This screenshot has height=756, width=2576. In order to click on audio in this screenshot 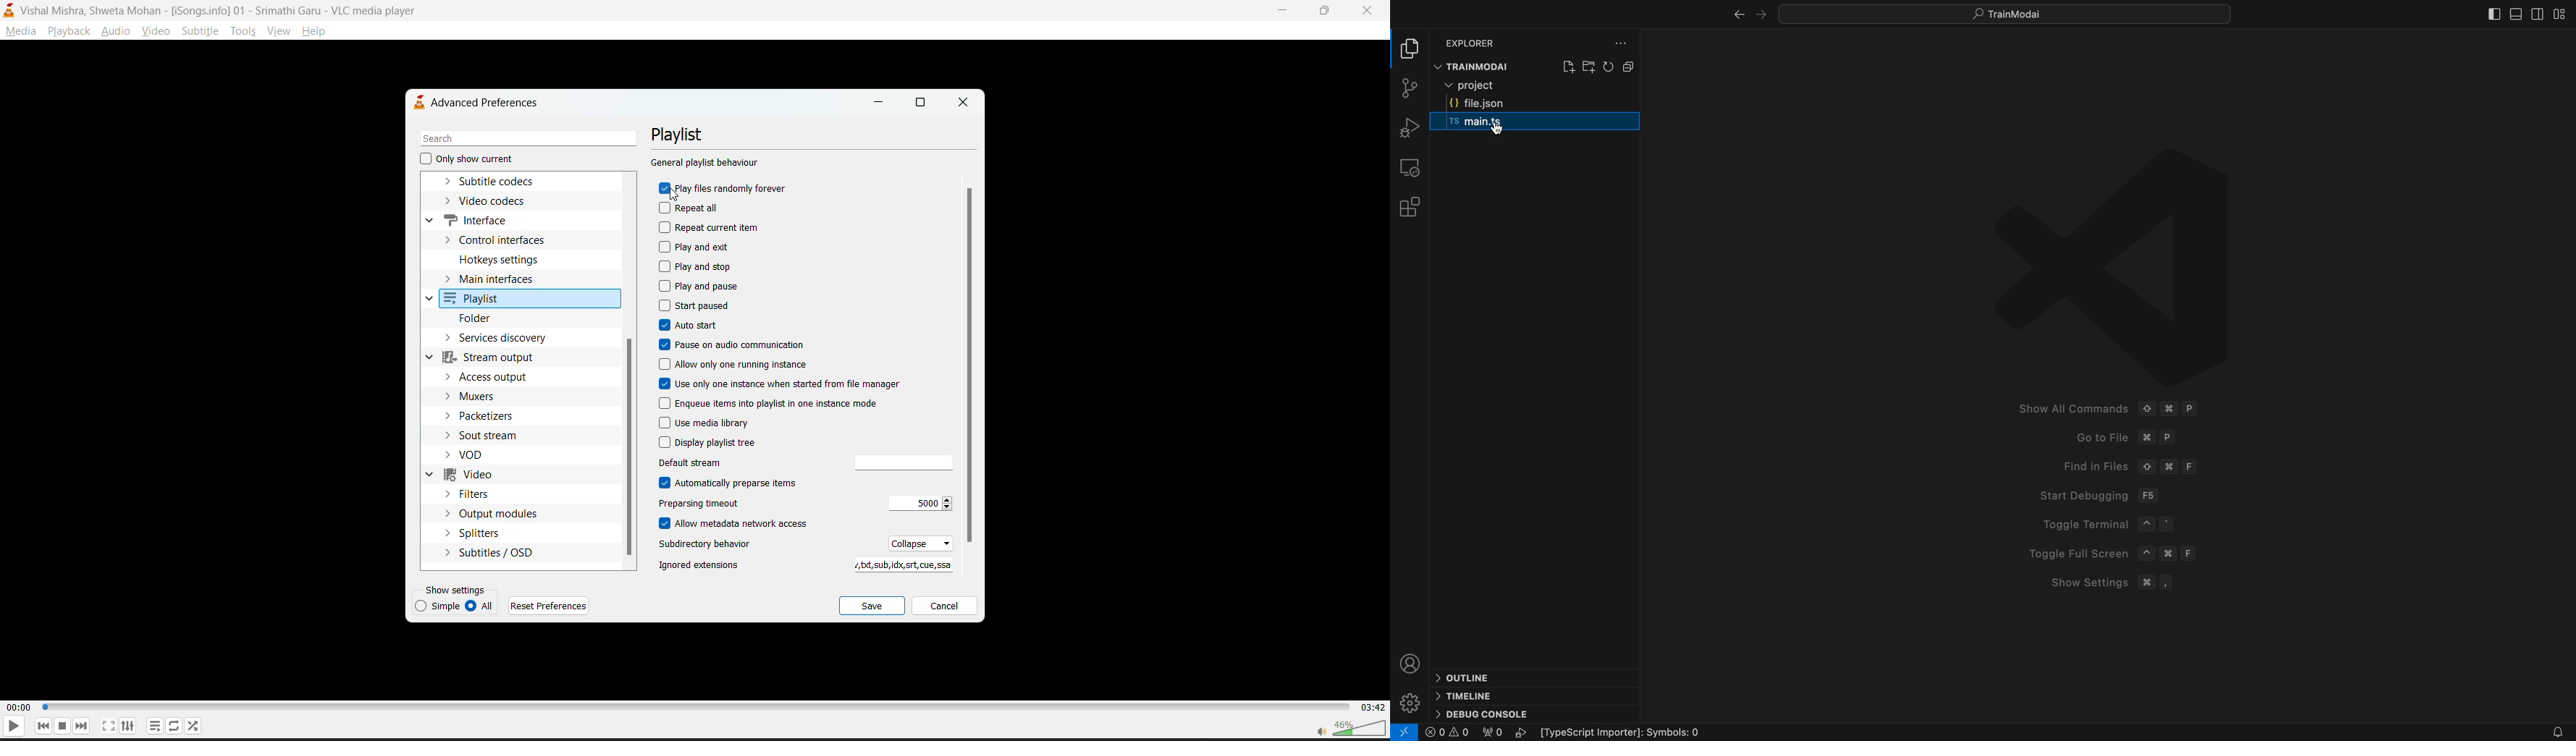, I will do `click(117, 32)`.